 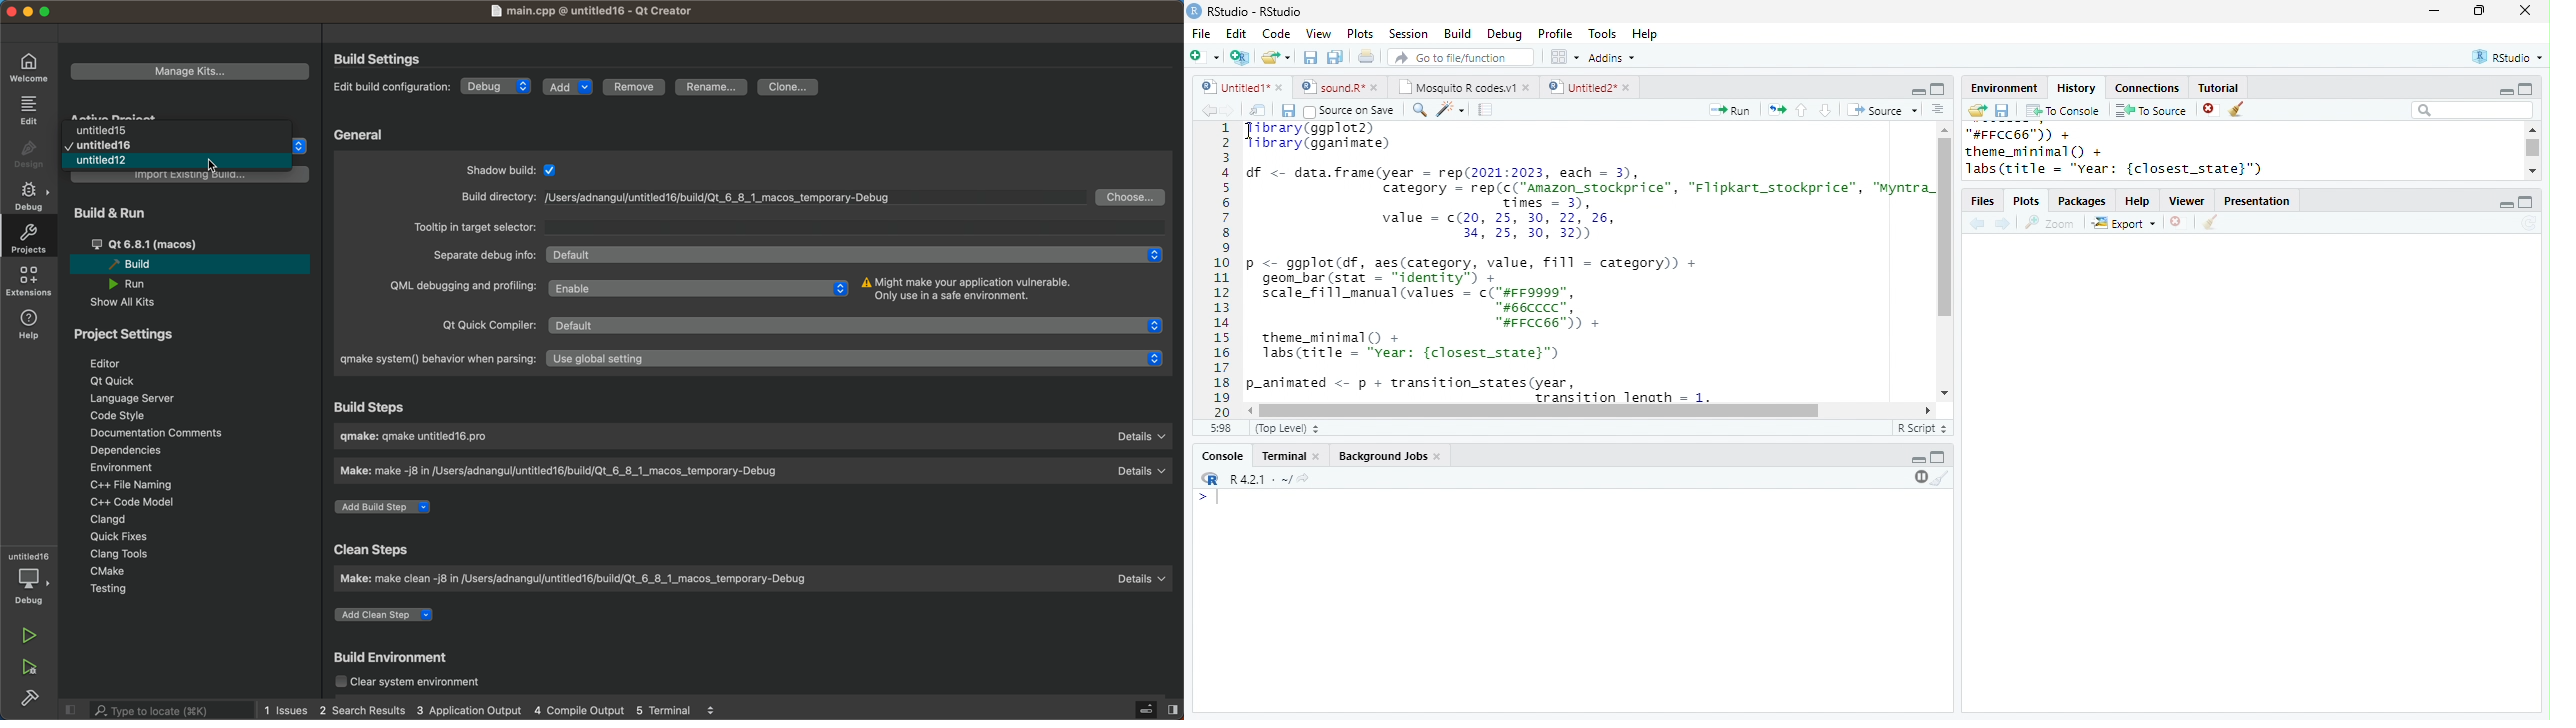 What do you see at coordinates (1459, 57) in the screenshot?
I see `search file` at bounding box center [1459, 57].